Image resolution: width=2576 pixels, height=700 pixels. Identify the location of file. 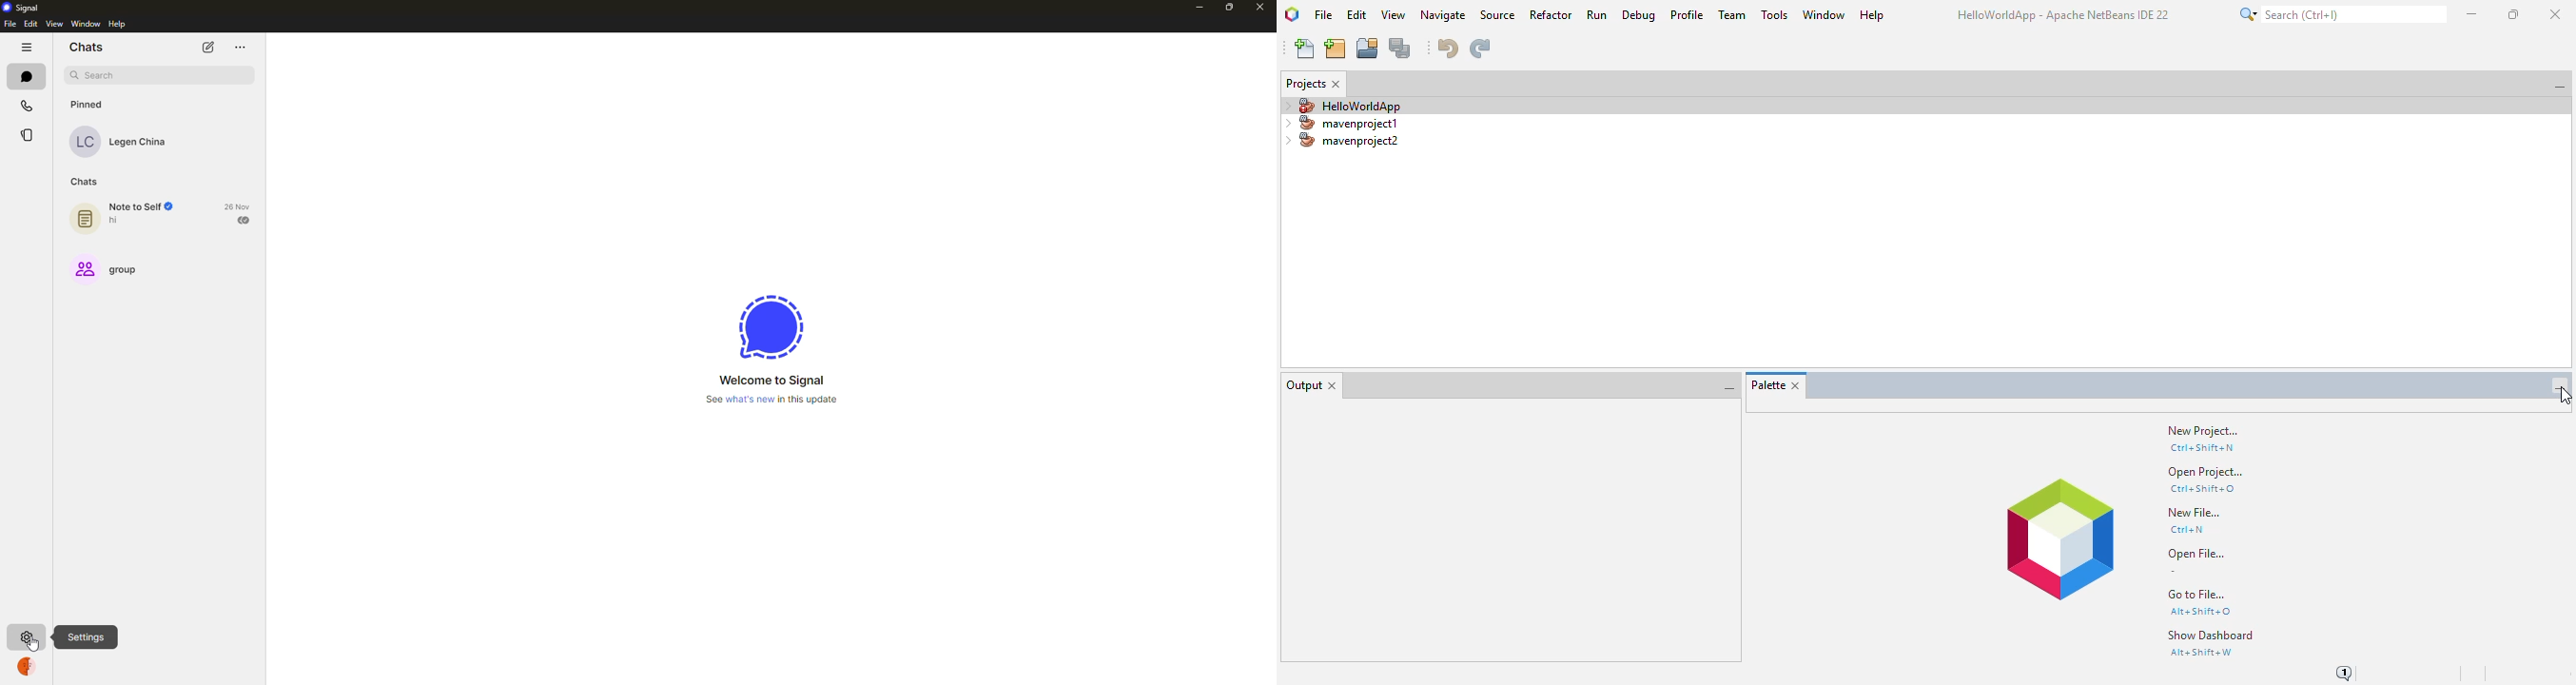
(9, 24).